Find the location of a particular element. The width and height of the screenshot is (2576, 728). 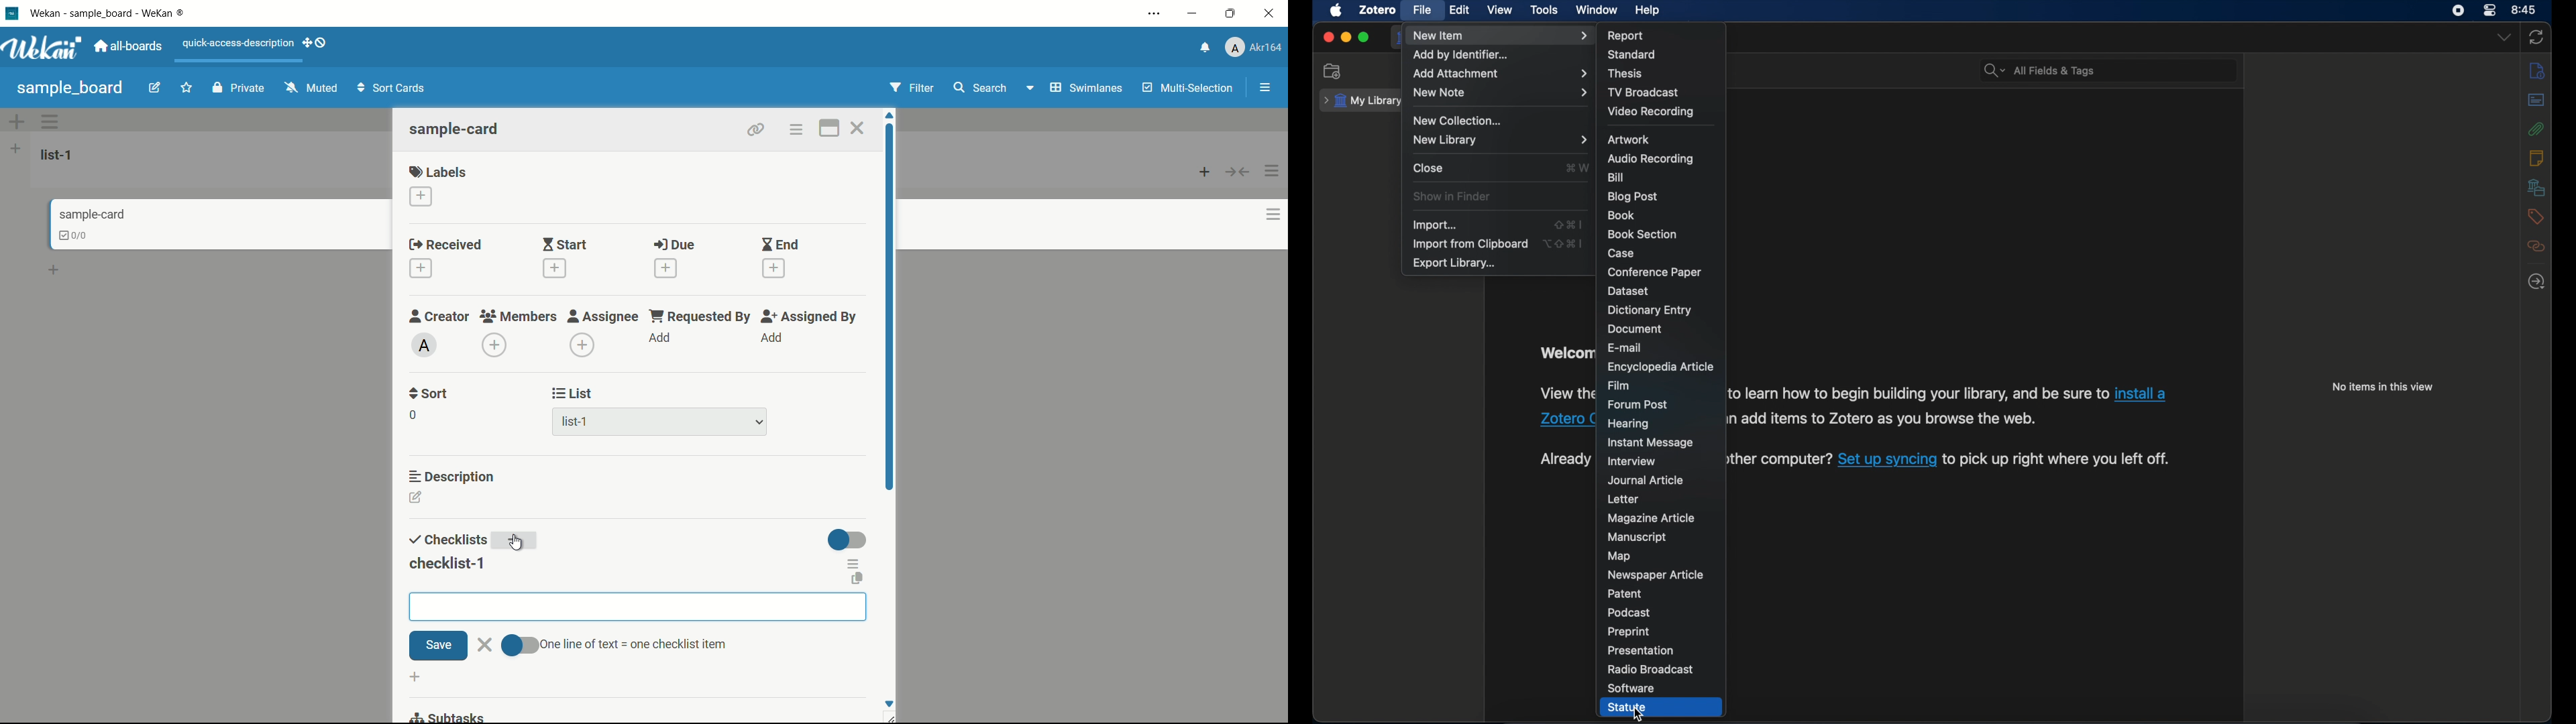

scroll down is located at coordinates (888, 703).